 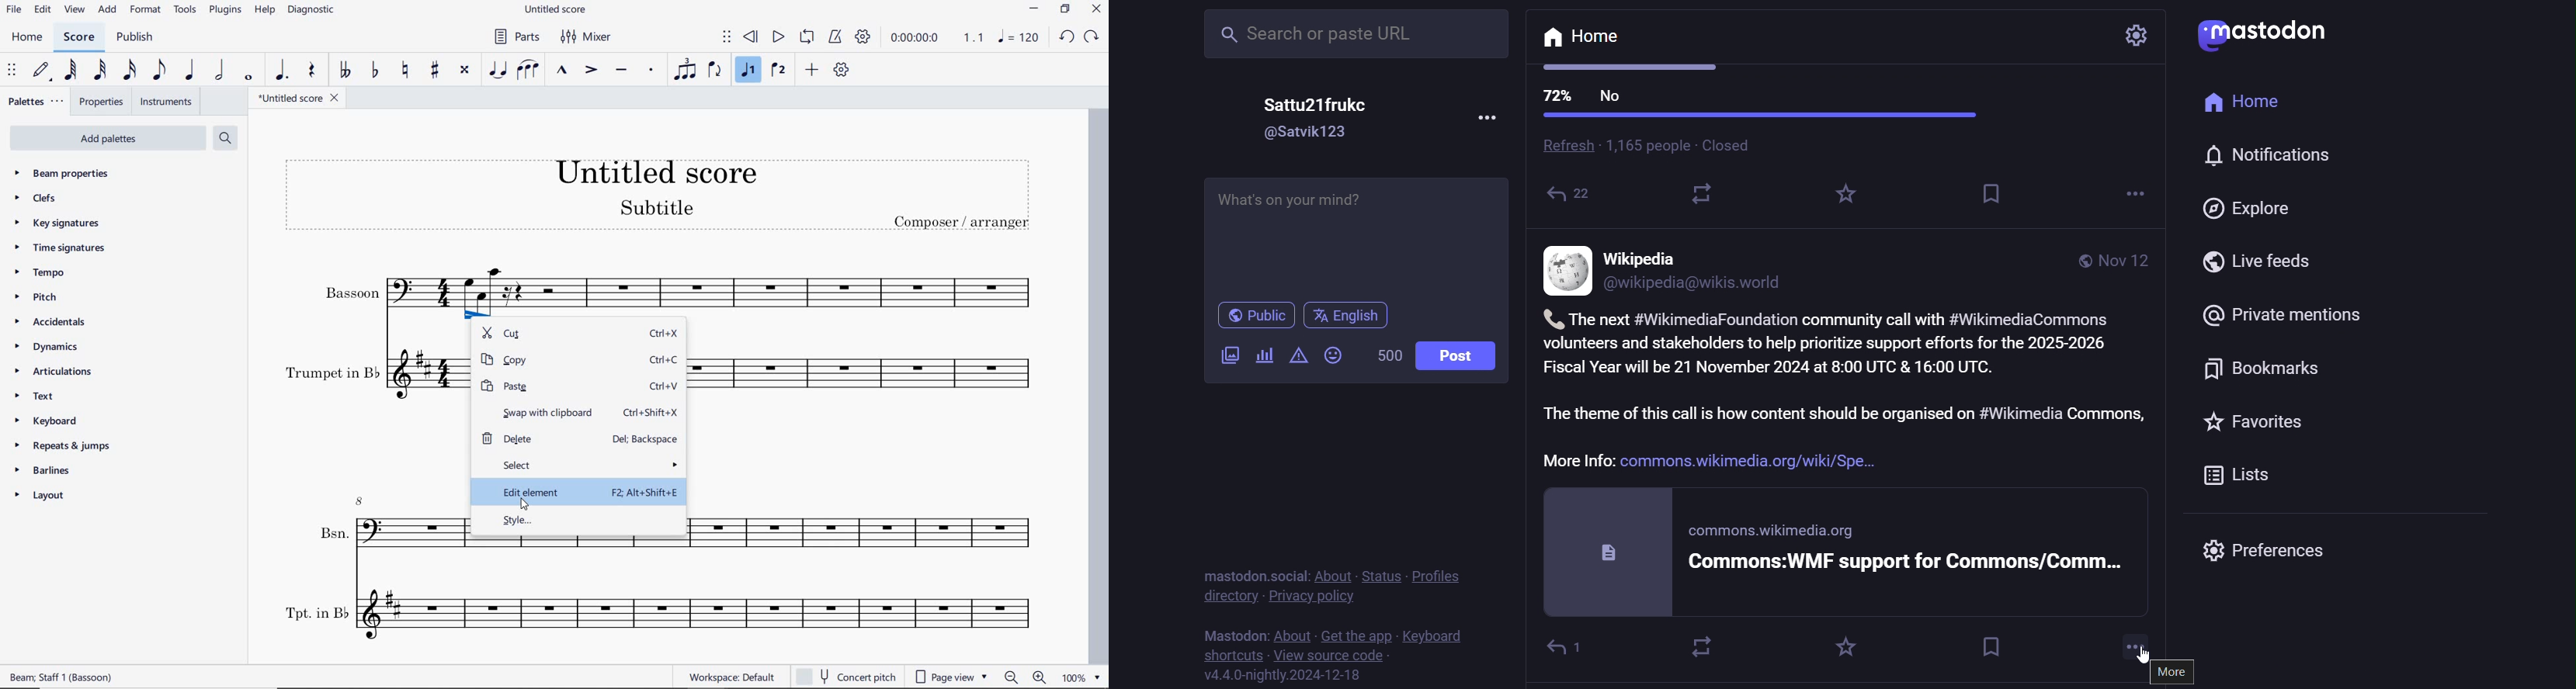 What do you see at coordinates (227, 10) in the screenshot?
I see `plugins` at bounding box center [227, 10].